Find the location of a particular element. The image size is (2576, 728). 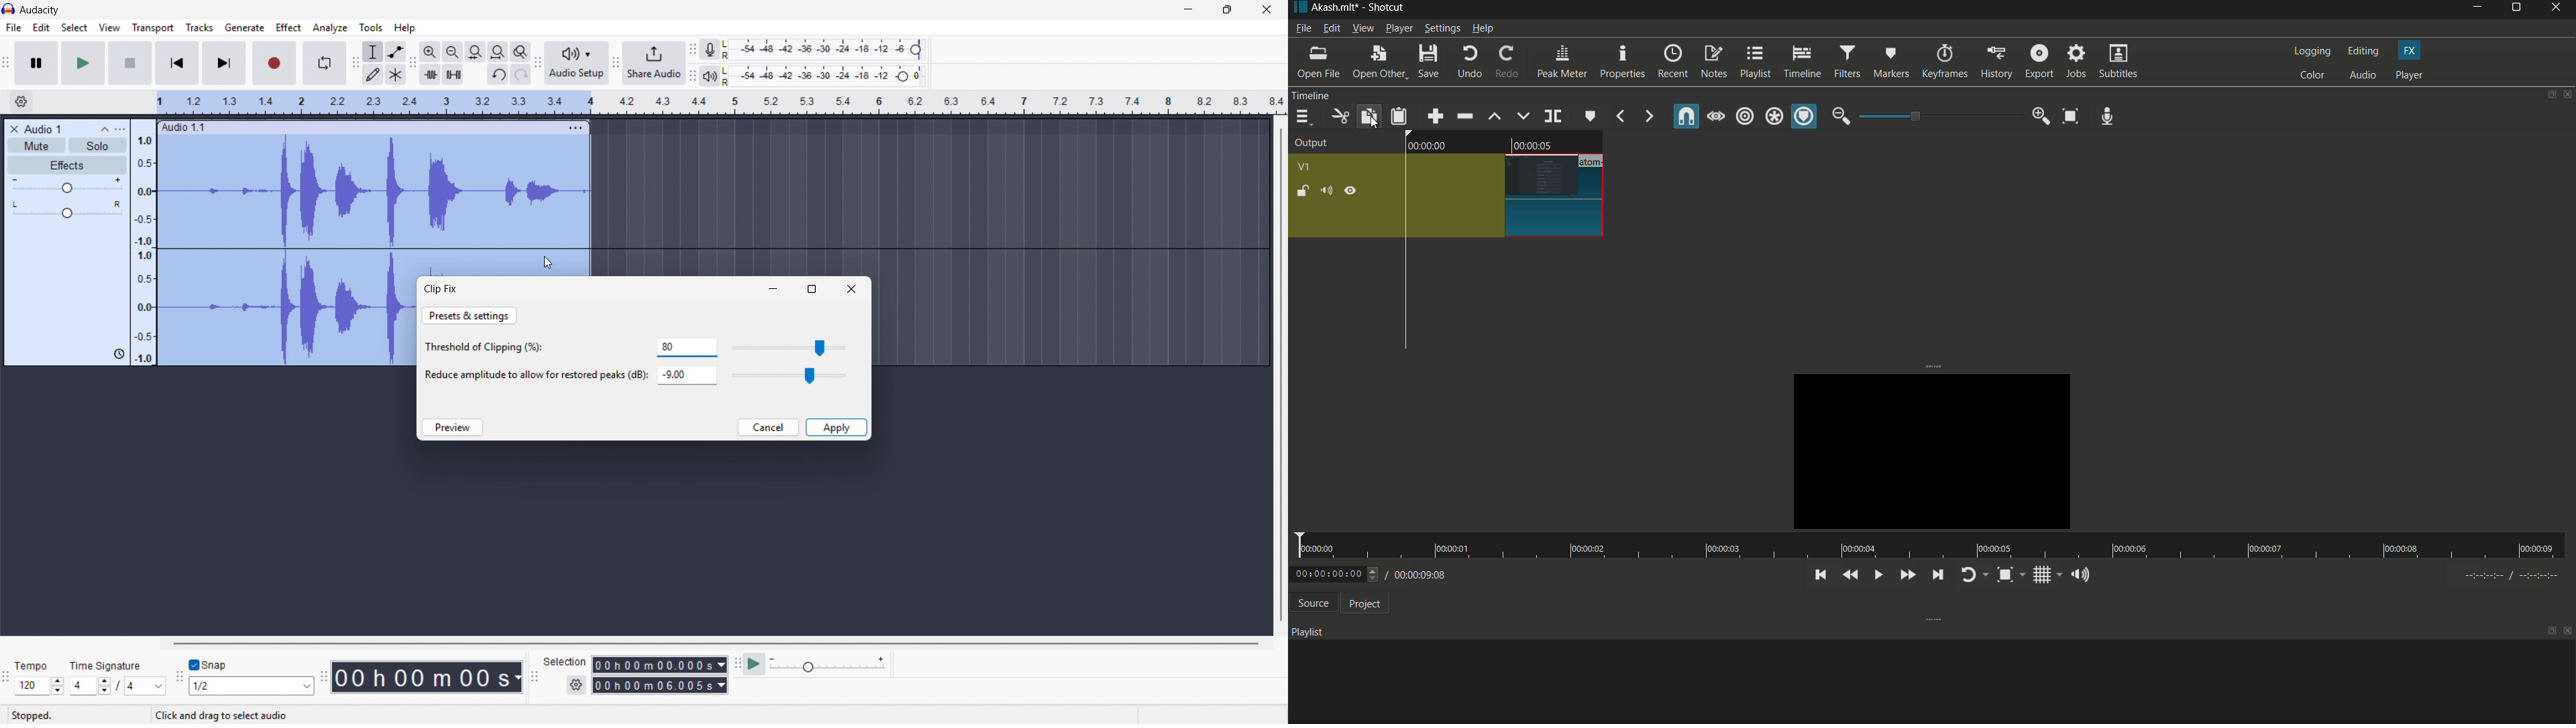

Remove track  is located at coordinates (15, 129).